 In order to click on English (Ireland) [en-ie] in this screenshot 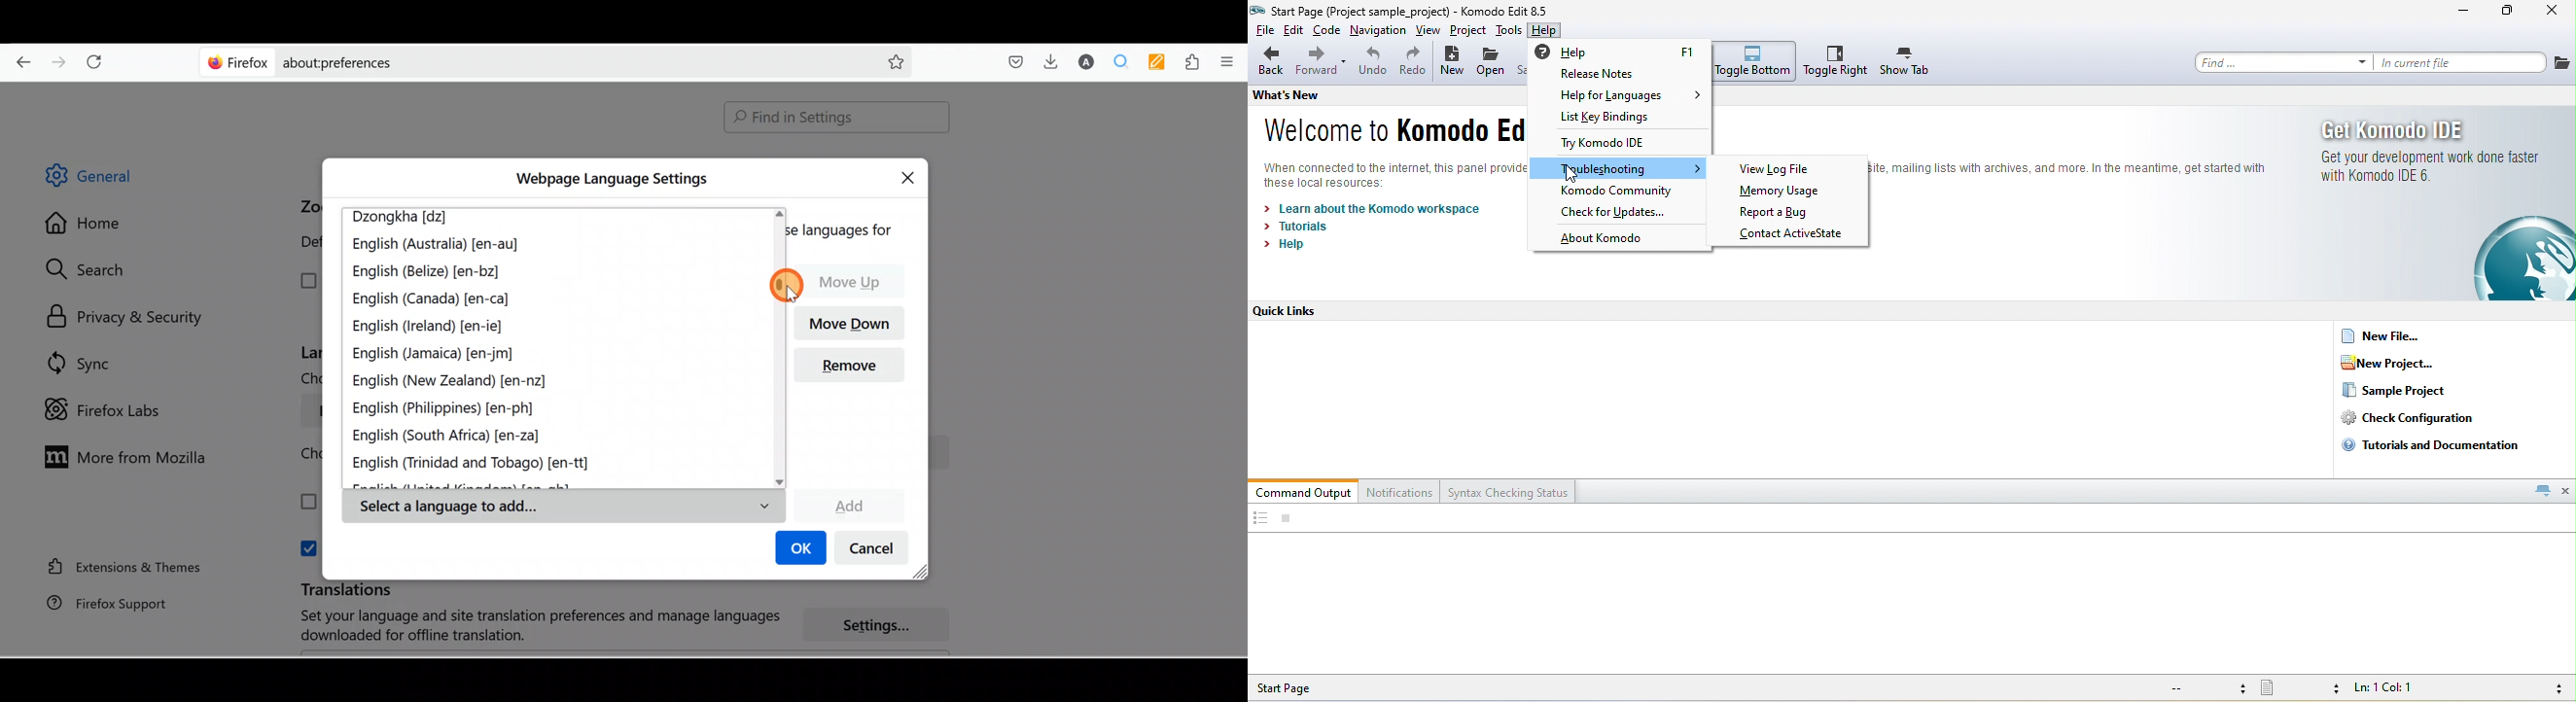, I will do `click(432, 324)`.